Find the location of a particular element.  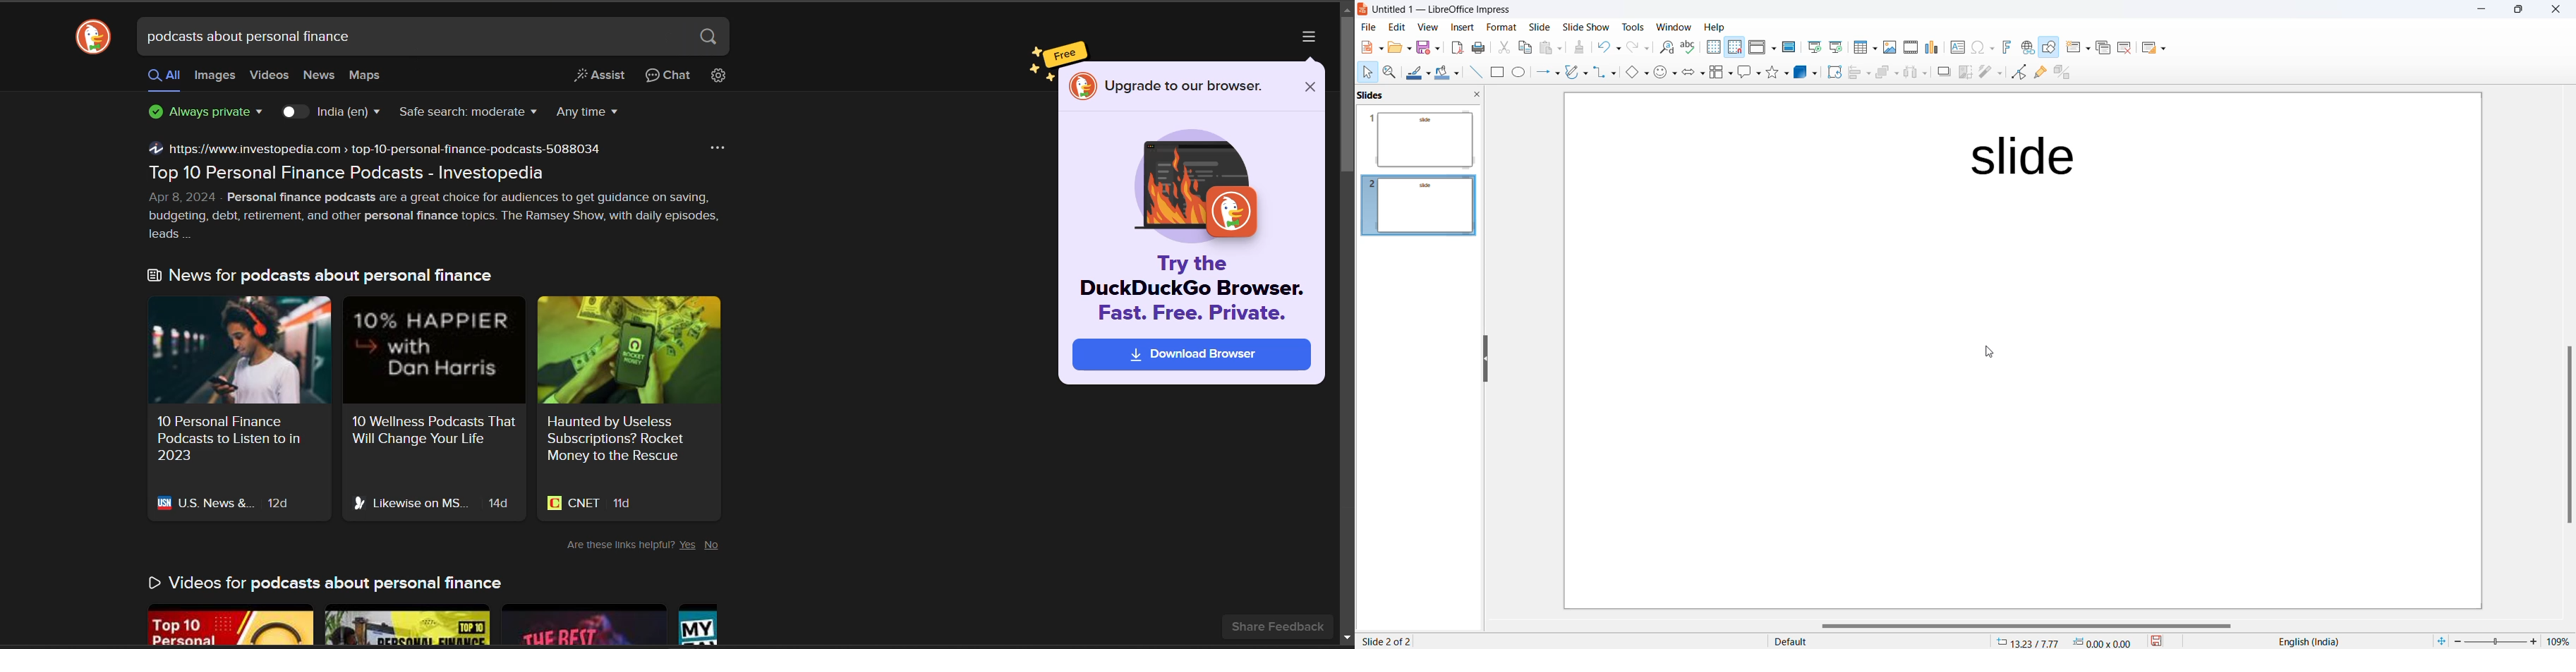

Copy is located at coordinates (1523, 48).